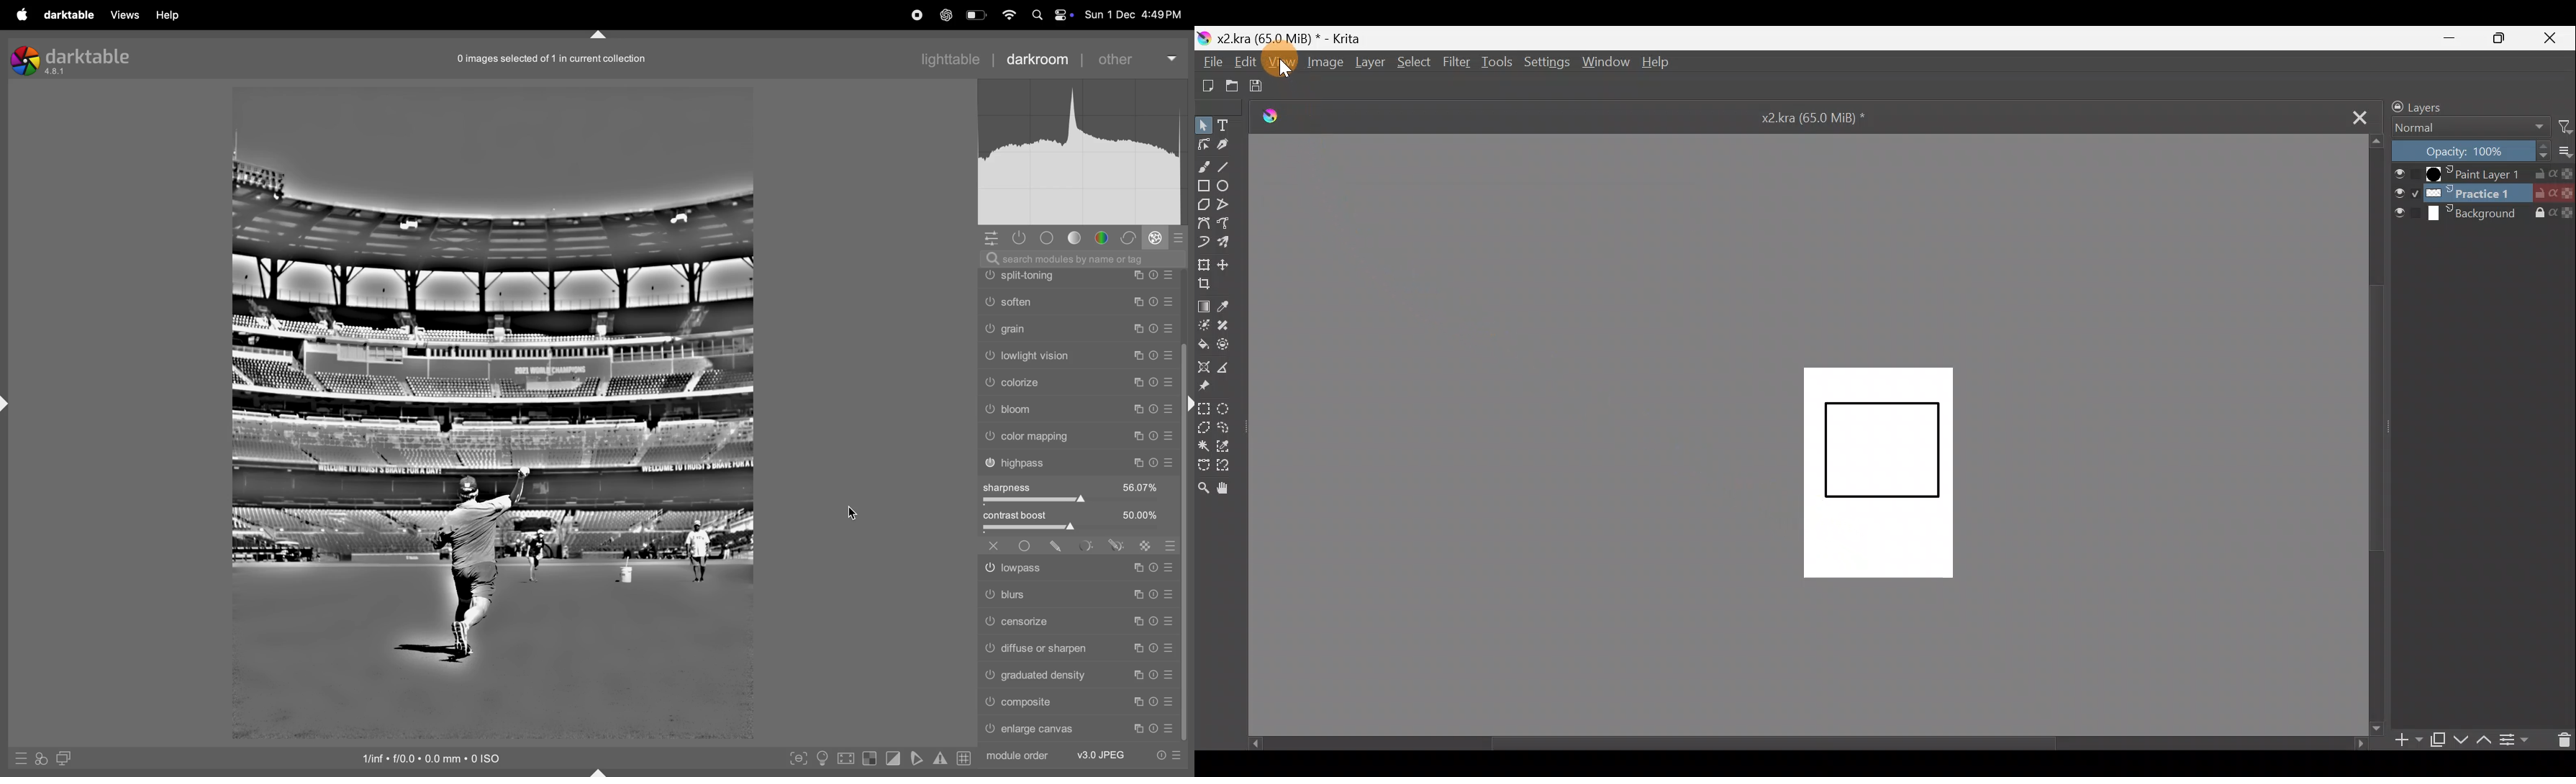 Image resolution: width=2576 pixels, height=784 pixels. What do you see at coordinates (1415, 64) in the screenshot?
I see `Select` at bounding box center [1415, 64].